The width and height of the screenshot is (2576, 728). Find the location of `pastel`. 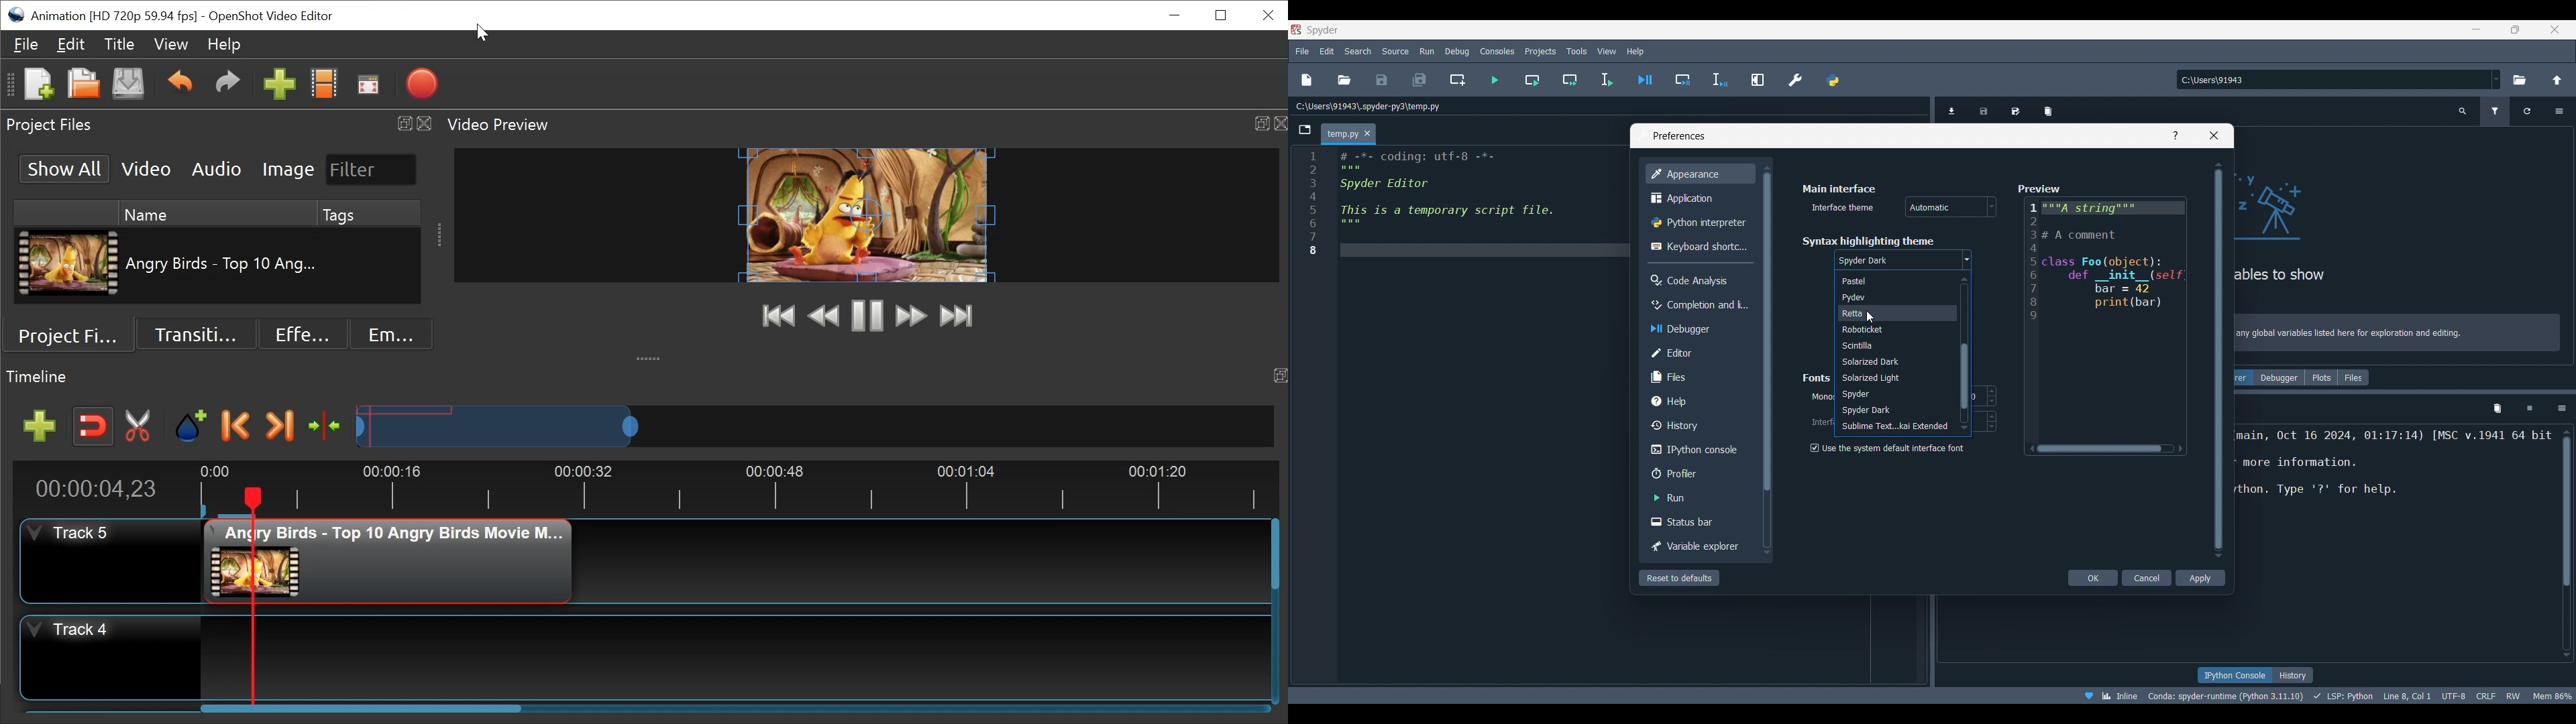

pastel is located at coordinates (1892, 282).